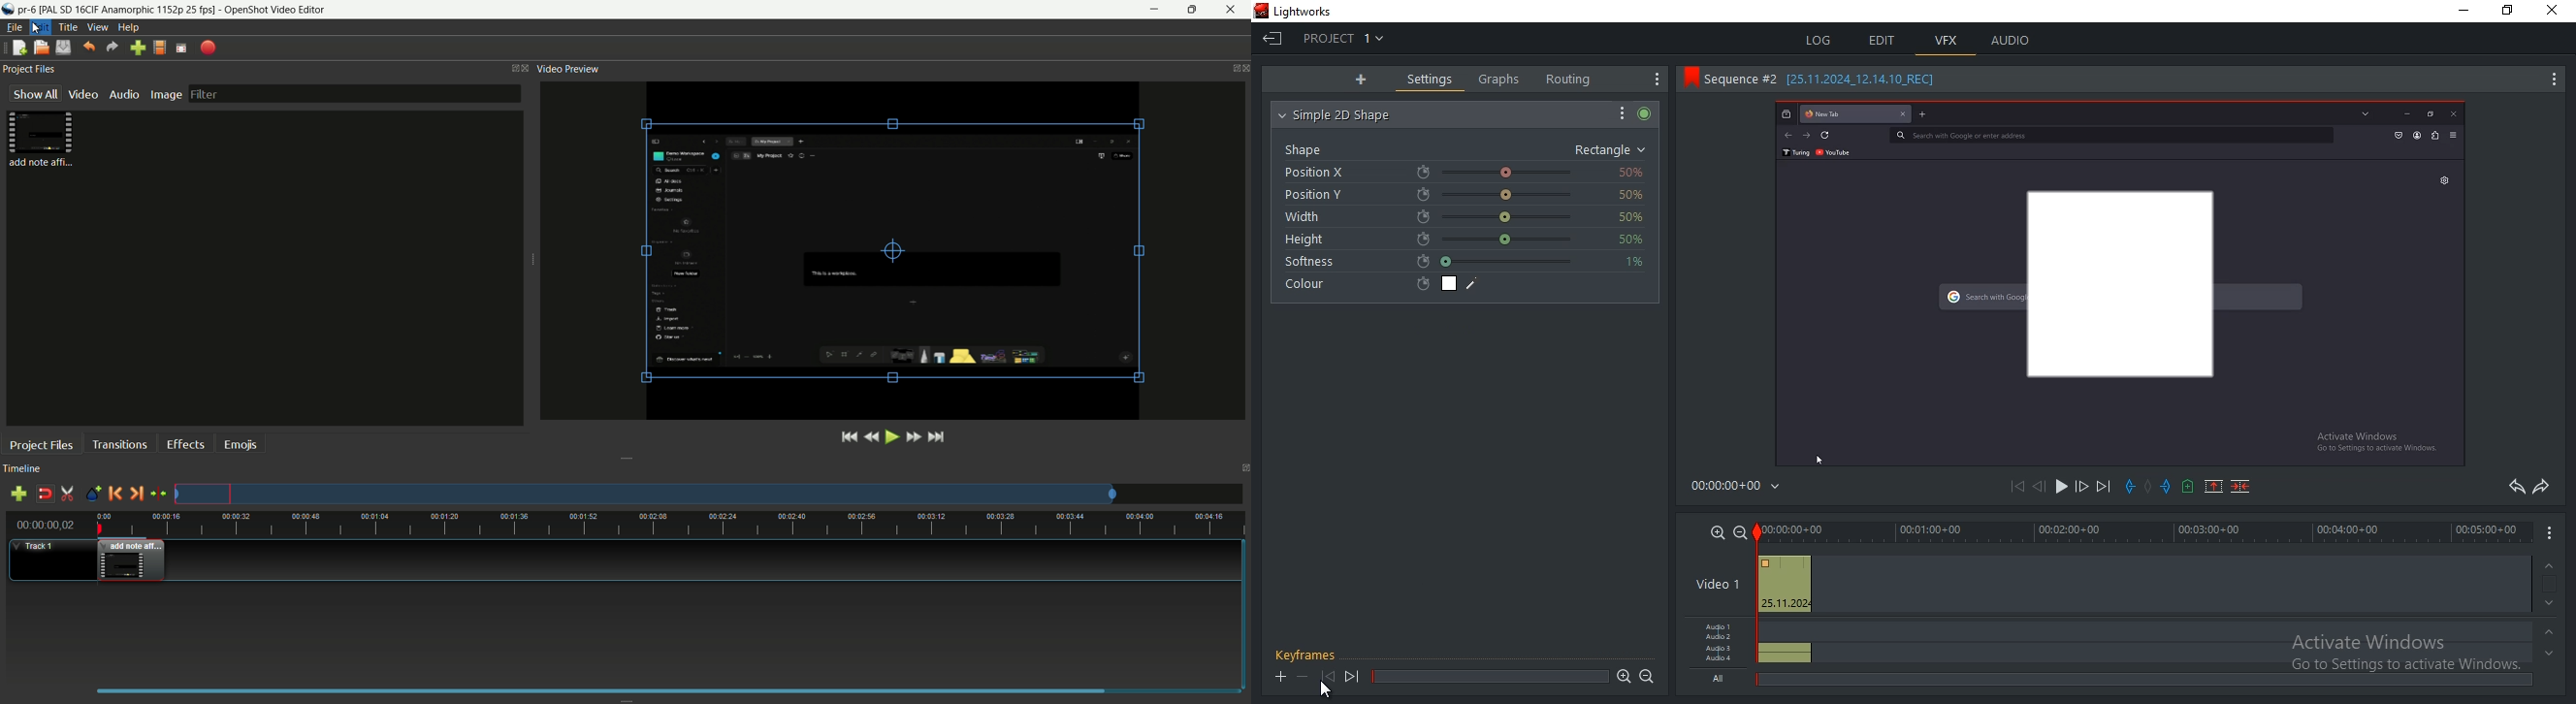  What do you see at coordinates (1466, 173) in the screenshot?
I see `position X` at bounding box center [1466, 173].